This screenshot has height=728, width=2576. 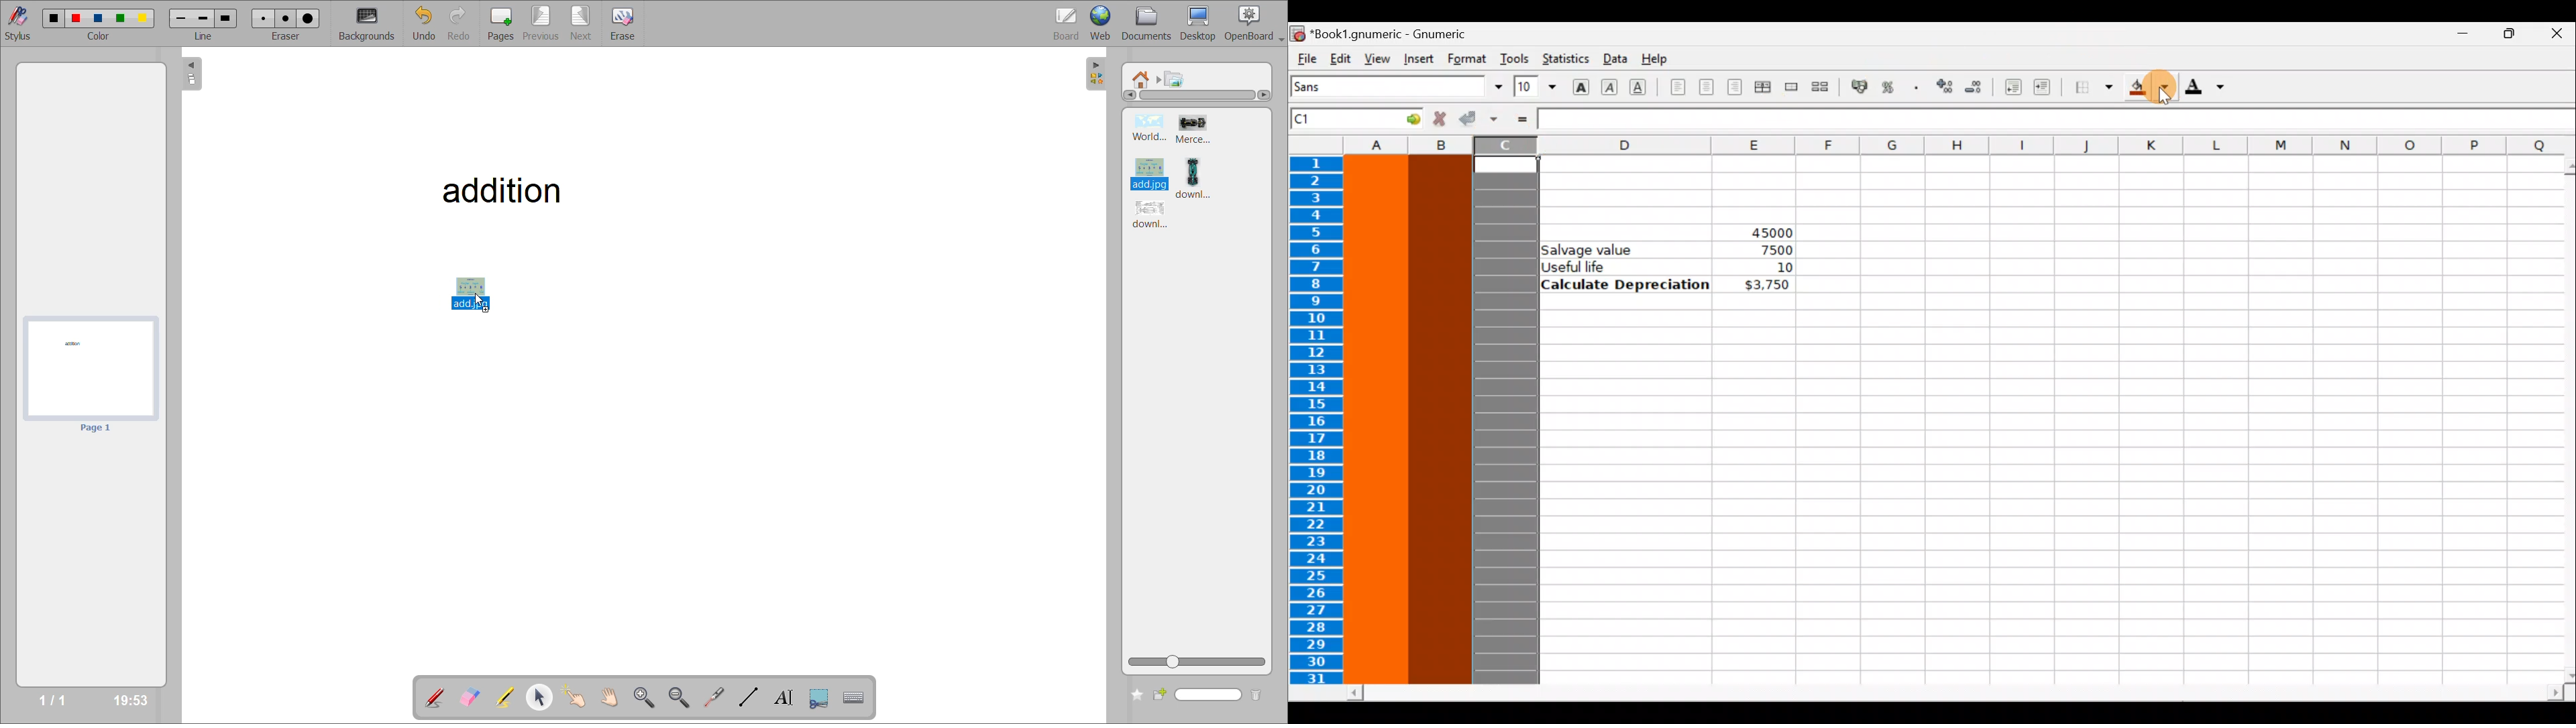 I want to click on Bold, so click(x=1580, y=85).